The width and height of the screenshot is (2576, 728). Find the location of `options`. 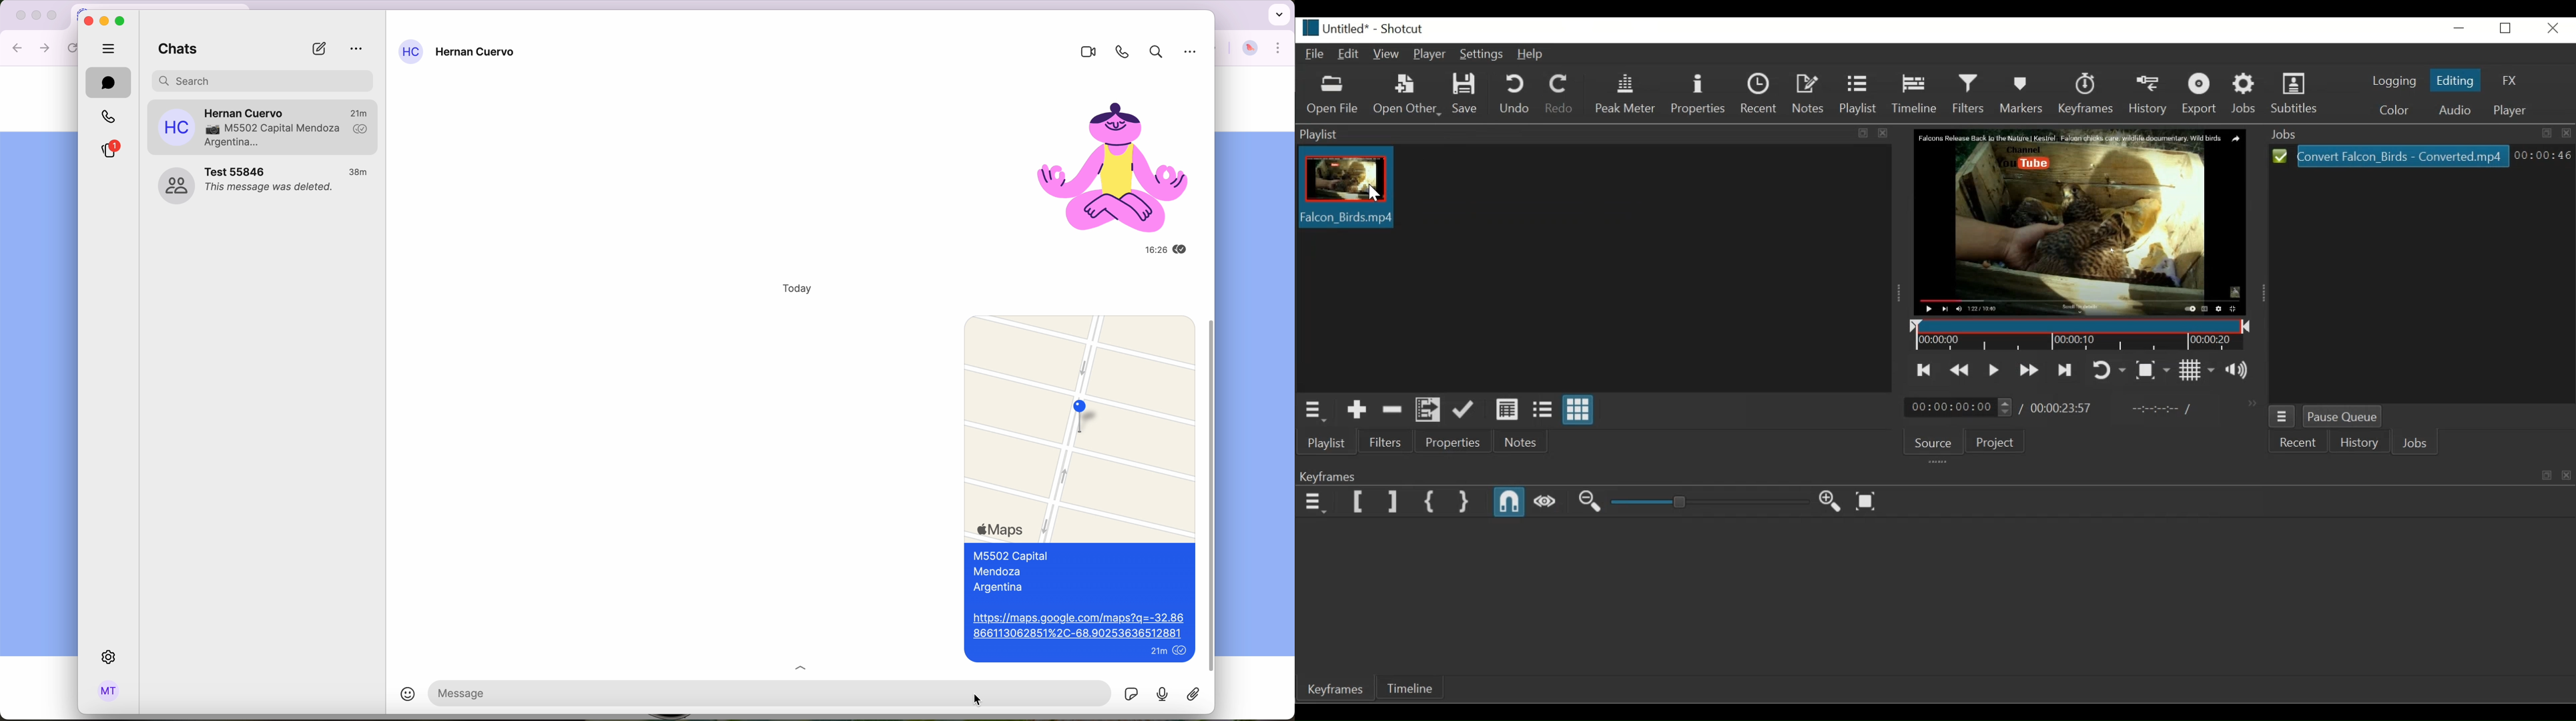

options is located at coordinates (357, 49).